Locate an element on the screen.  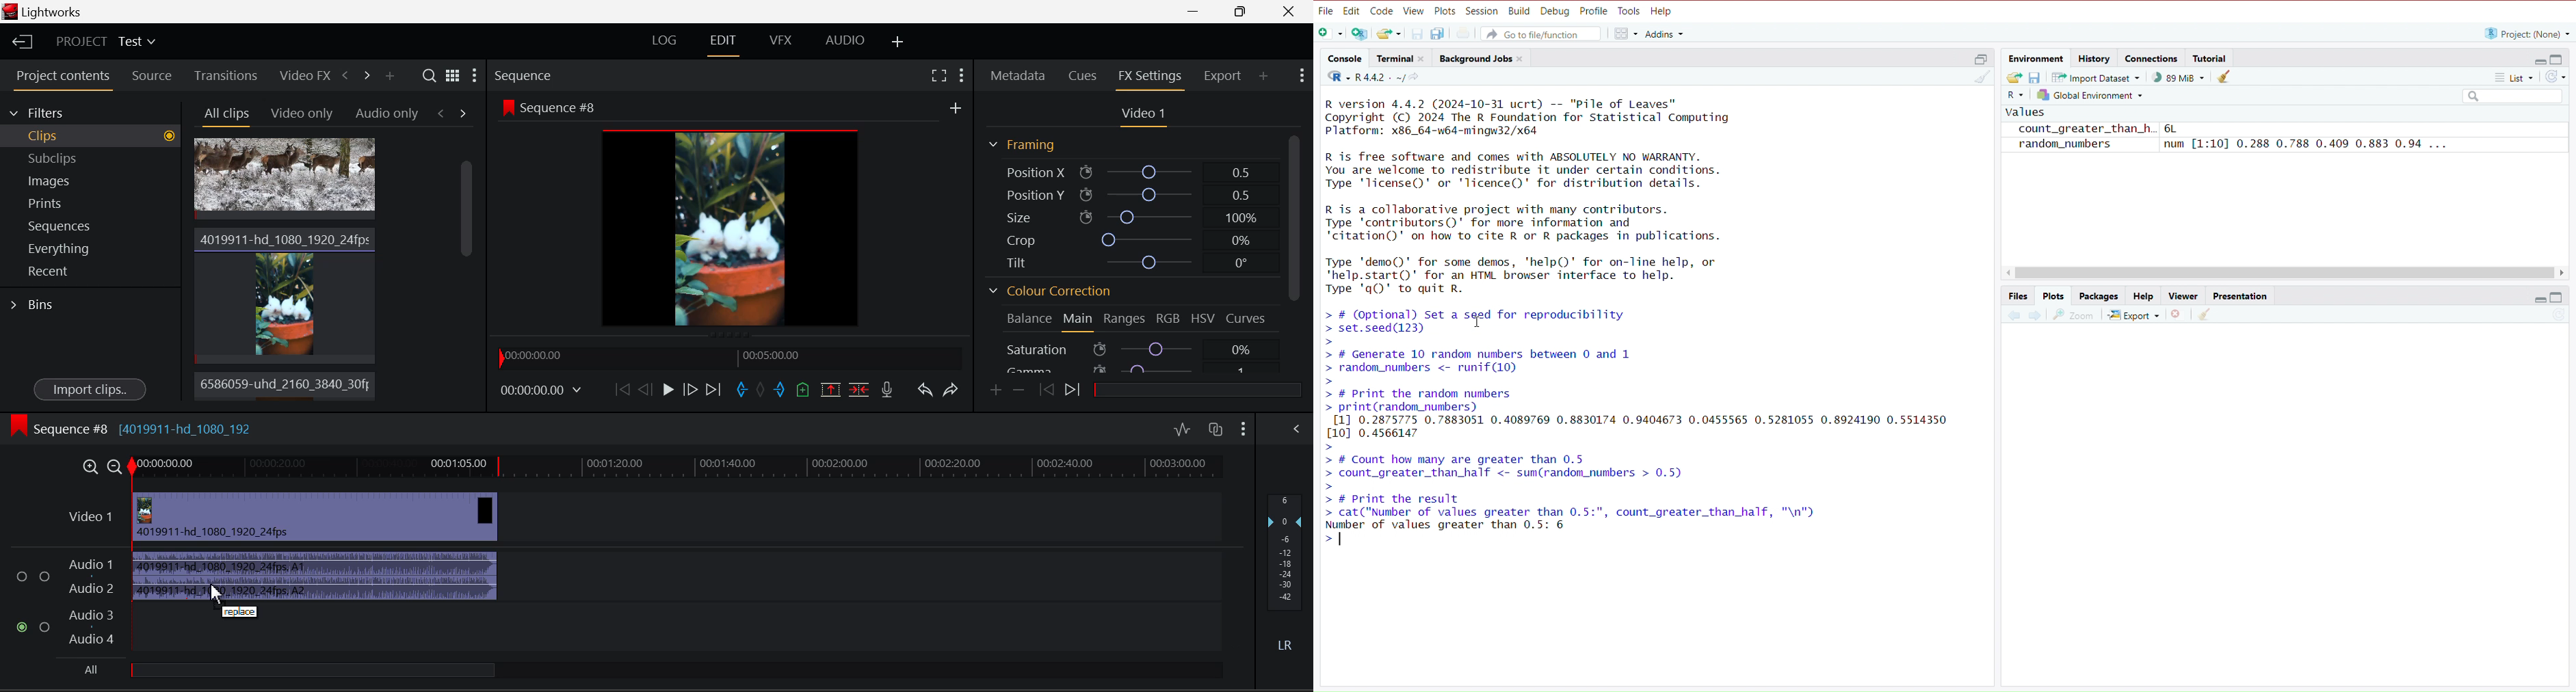
Images is located at coordinates (90, 178).